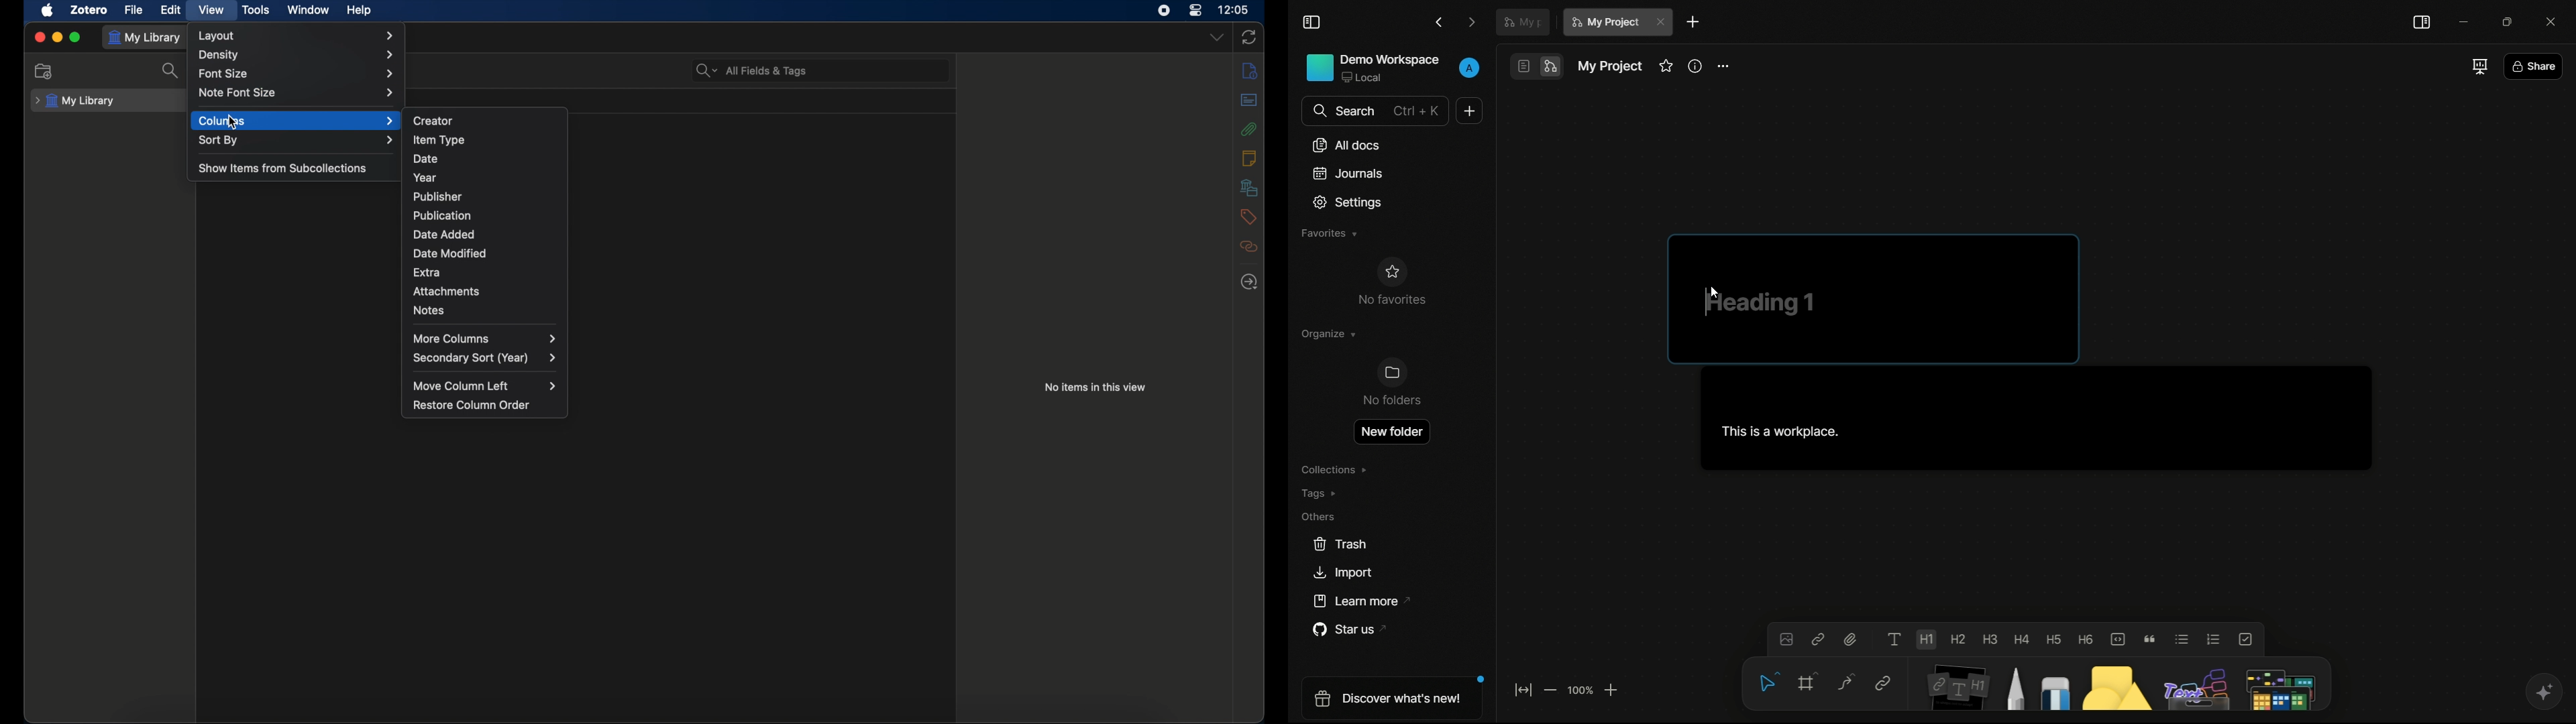 The width and height of the screenshot is (2576, 728). Describe the element at coordinates (1373, 111) in the screenshot. I see `search bar` at that location.